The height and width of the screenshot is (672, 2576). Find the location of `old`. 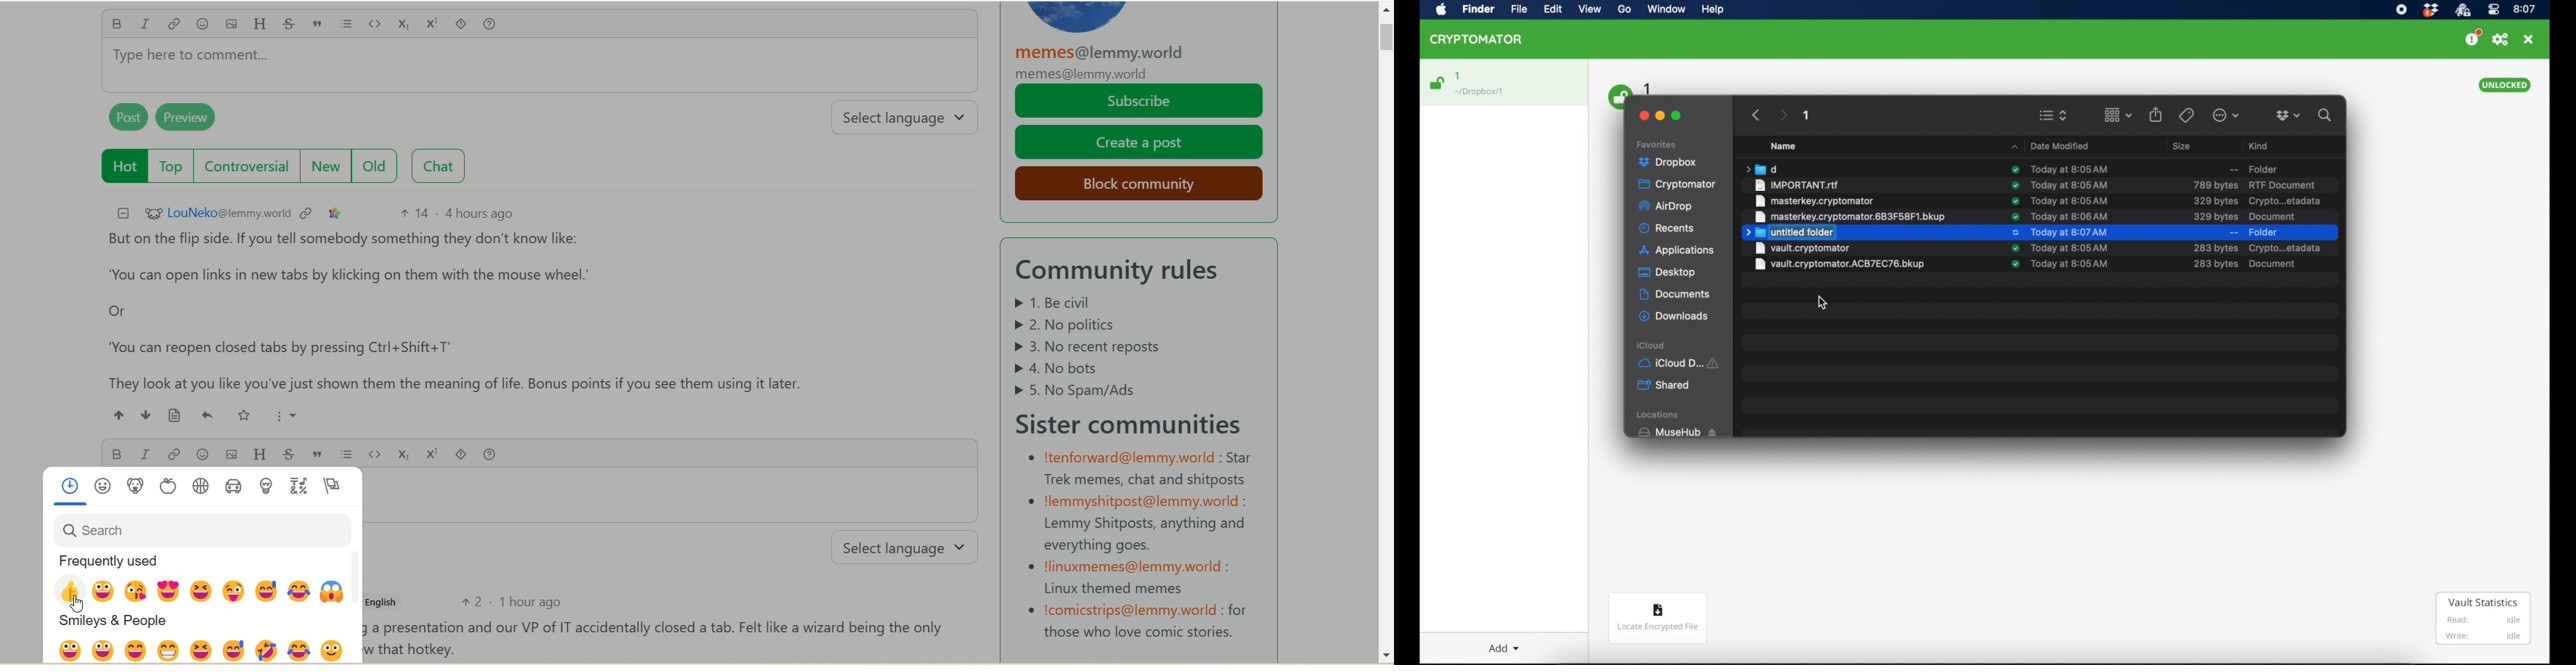

old is located at coordinates (381, 167).